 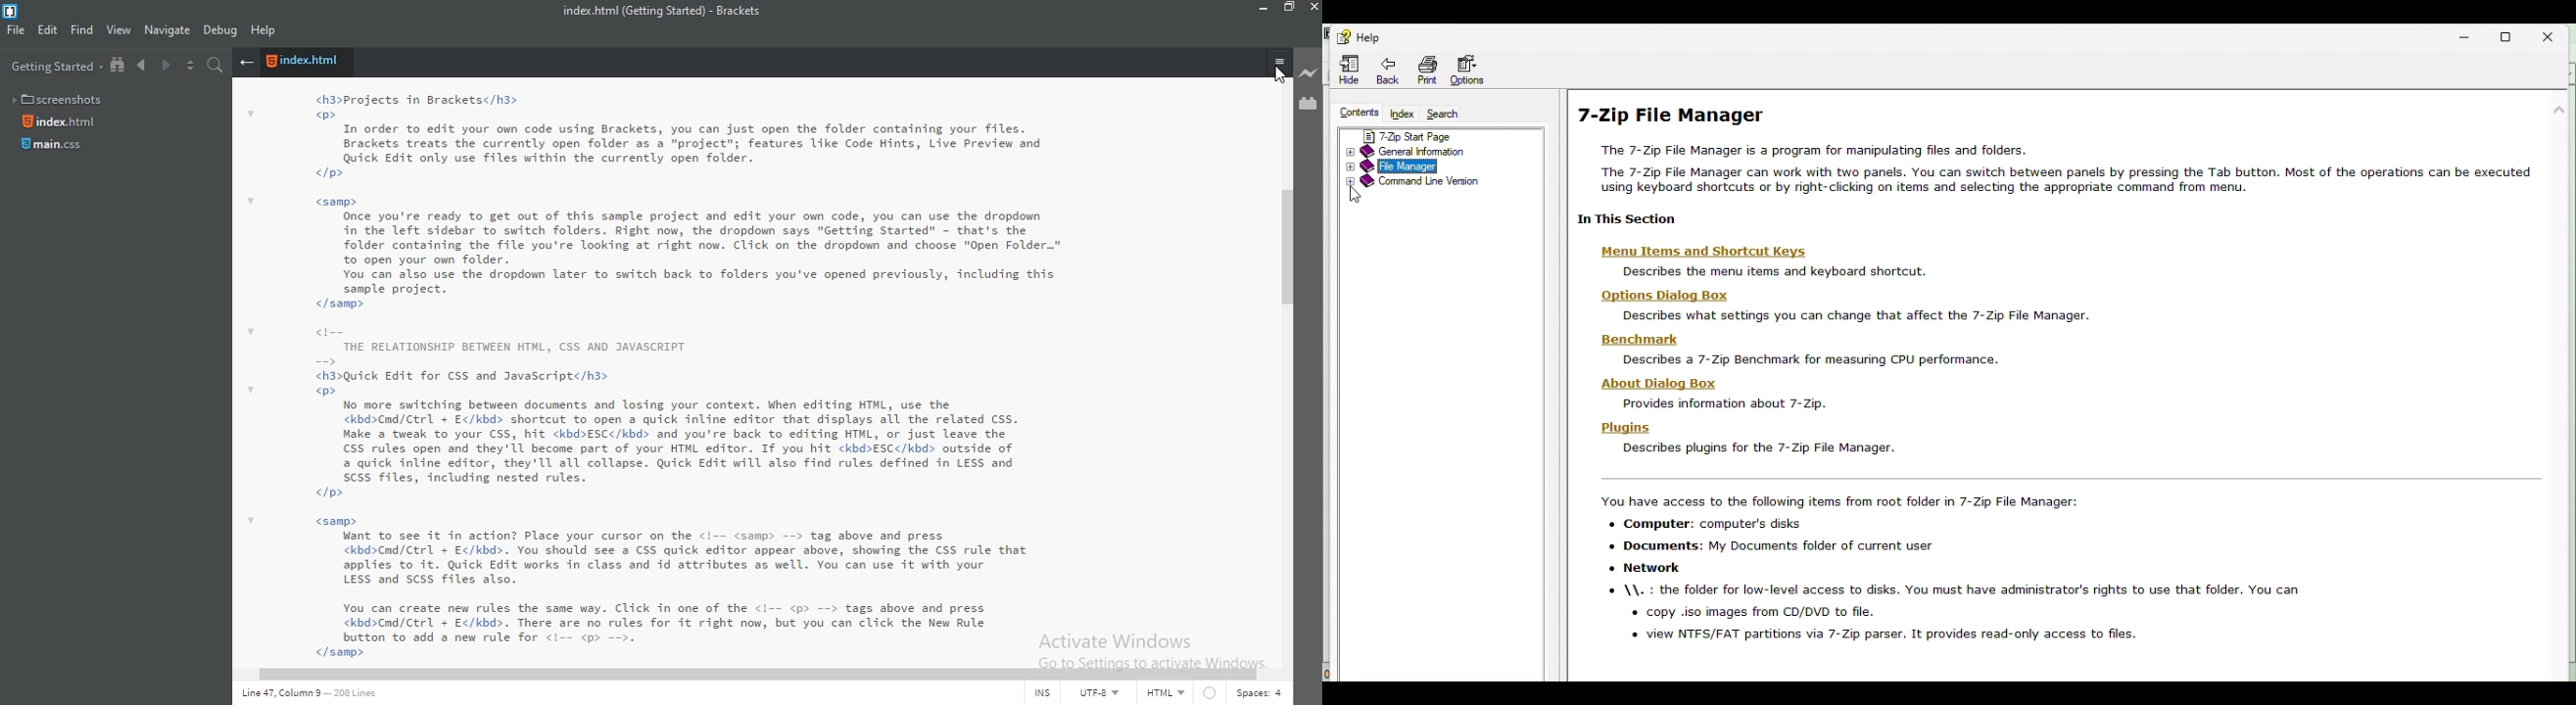 I want to click on Next document, so click(x=165, y=67).